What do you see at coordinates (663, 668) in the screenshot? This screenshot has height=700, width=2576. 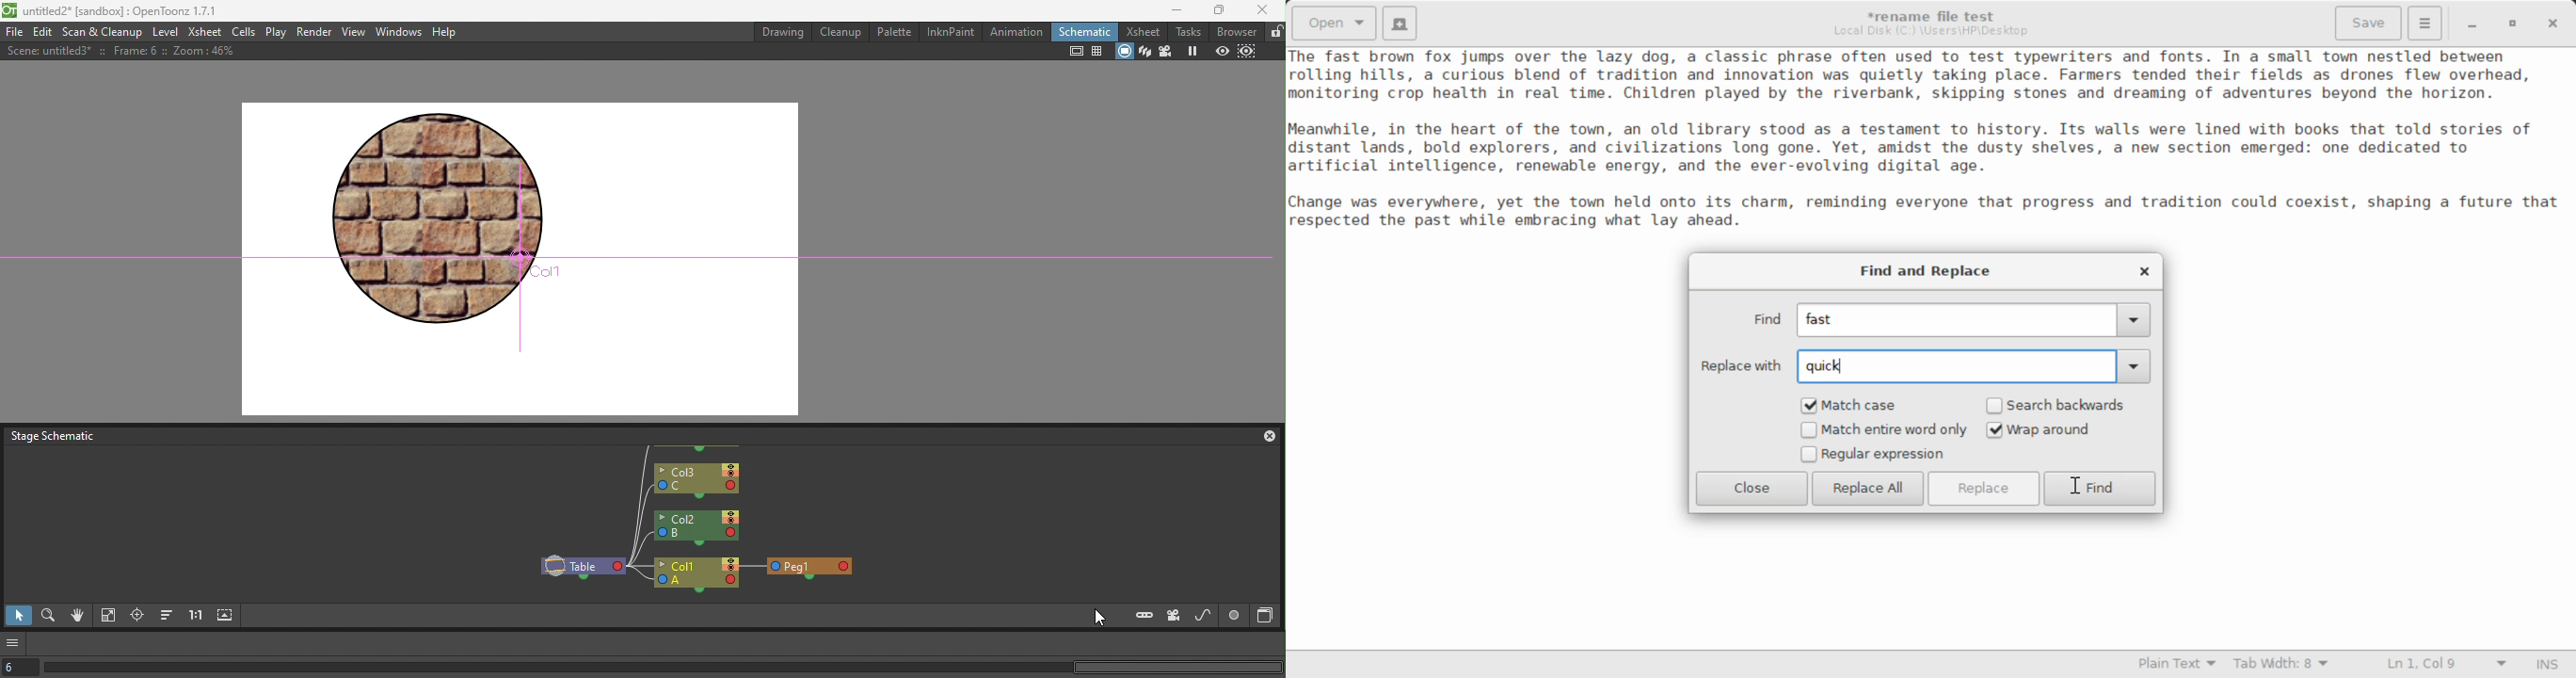 I see `Horizontal scroll bar` at bounding box center [663, 668].